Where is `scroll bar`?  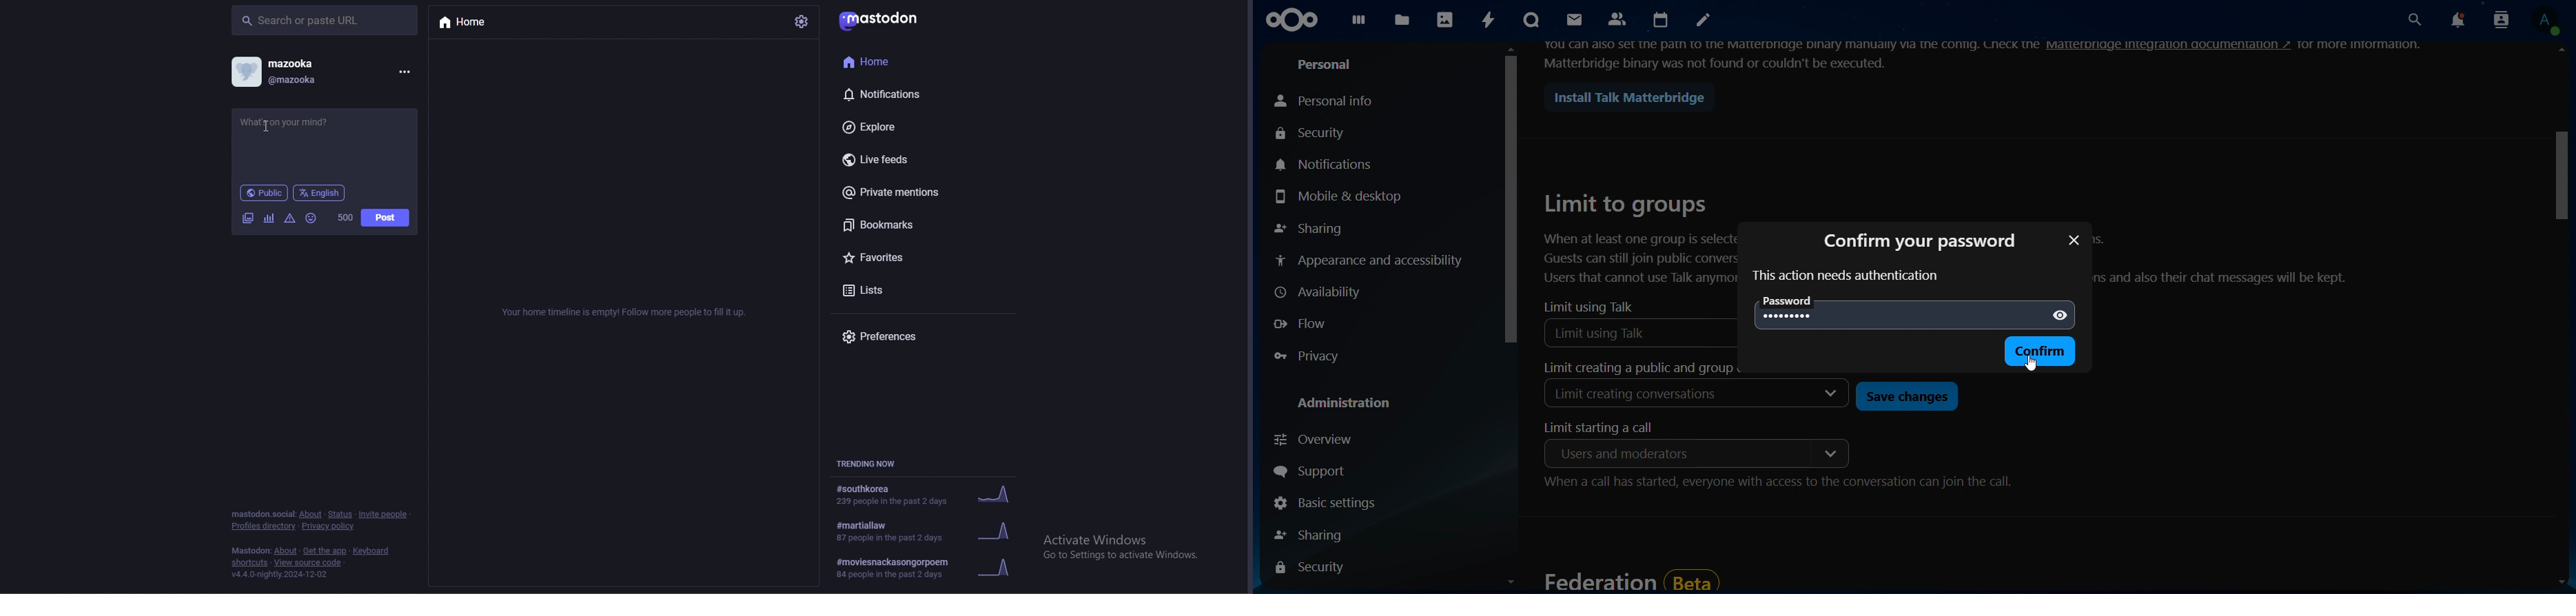
scroll bar is located at coordinates (2562, 320).